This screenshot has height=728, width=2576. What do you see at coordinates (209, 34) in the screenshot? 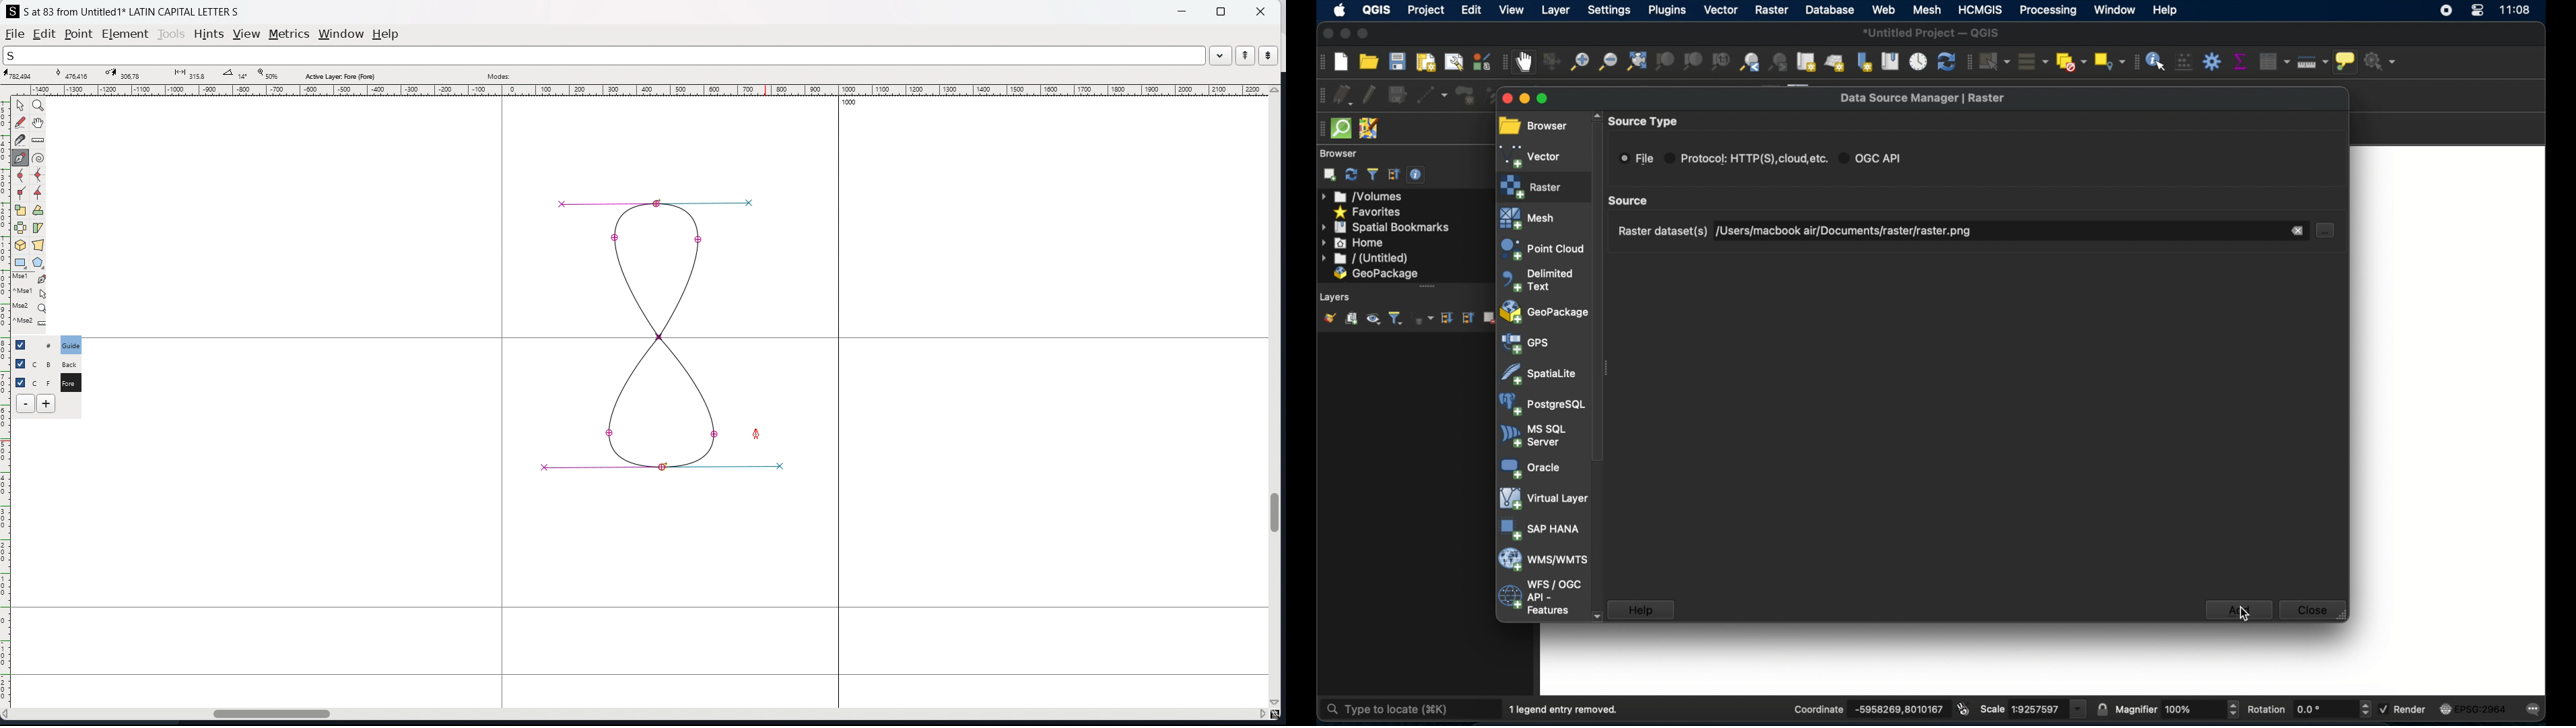
I see `hints` at bounding box center [209, 34].